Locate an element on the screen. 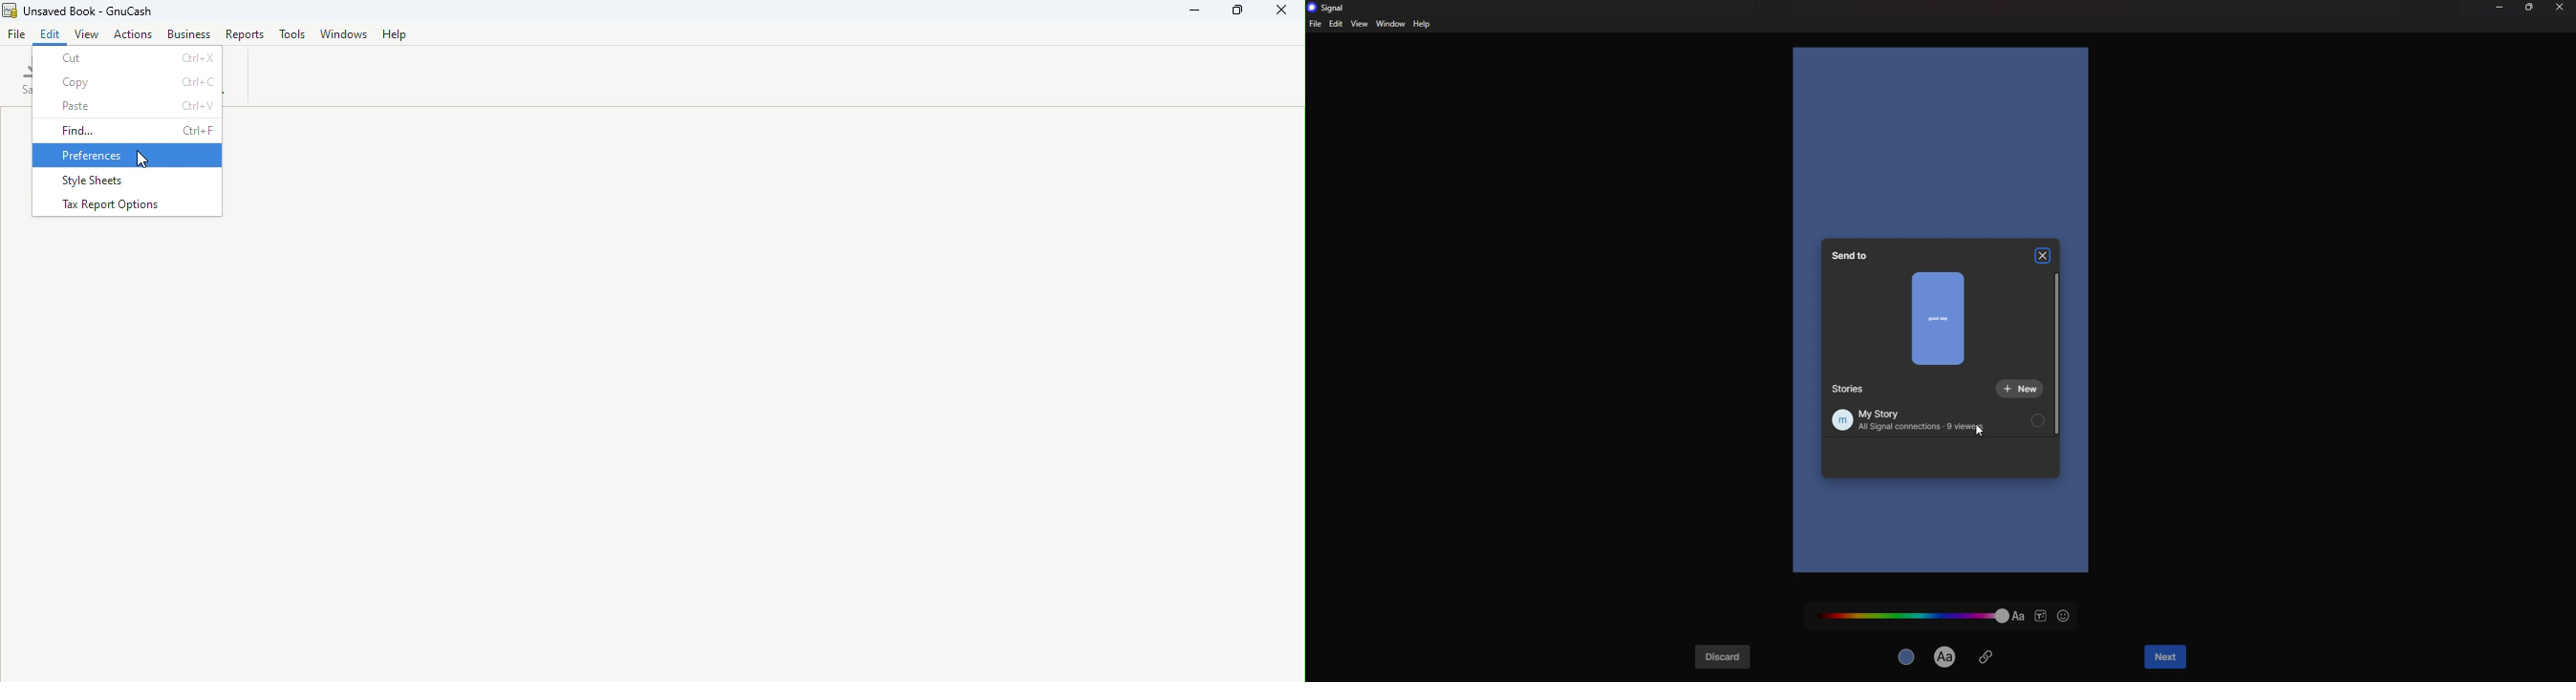 This screenshot has width=2576, height=700. my story all signal connections 9 viewers is located at coordinates (1938, 419).